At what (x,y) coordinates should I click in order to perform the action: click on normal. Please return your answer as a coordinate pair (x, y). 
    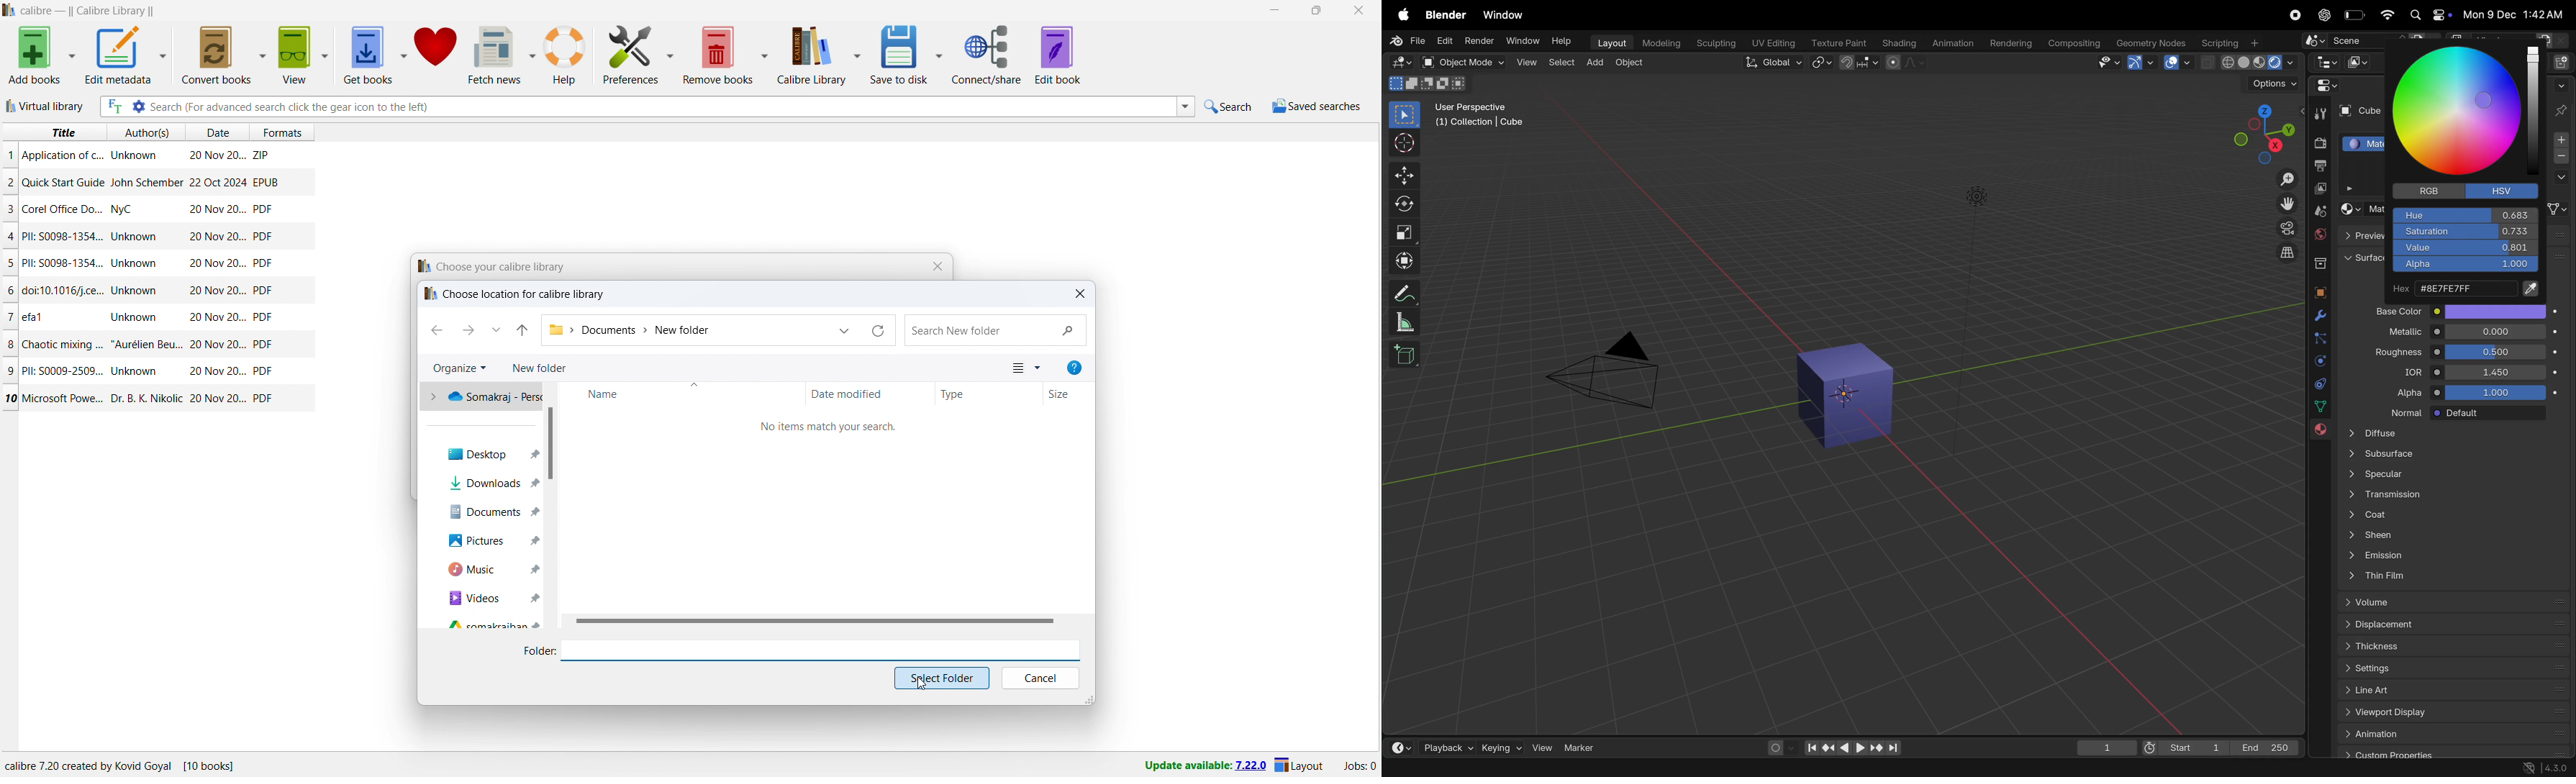
    Looking at the image, I should click on (2397, 412).